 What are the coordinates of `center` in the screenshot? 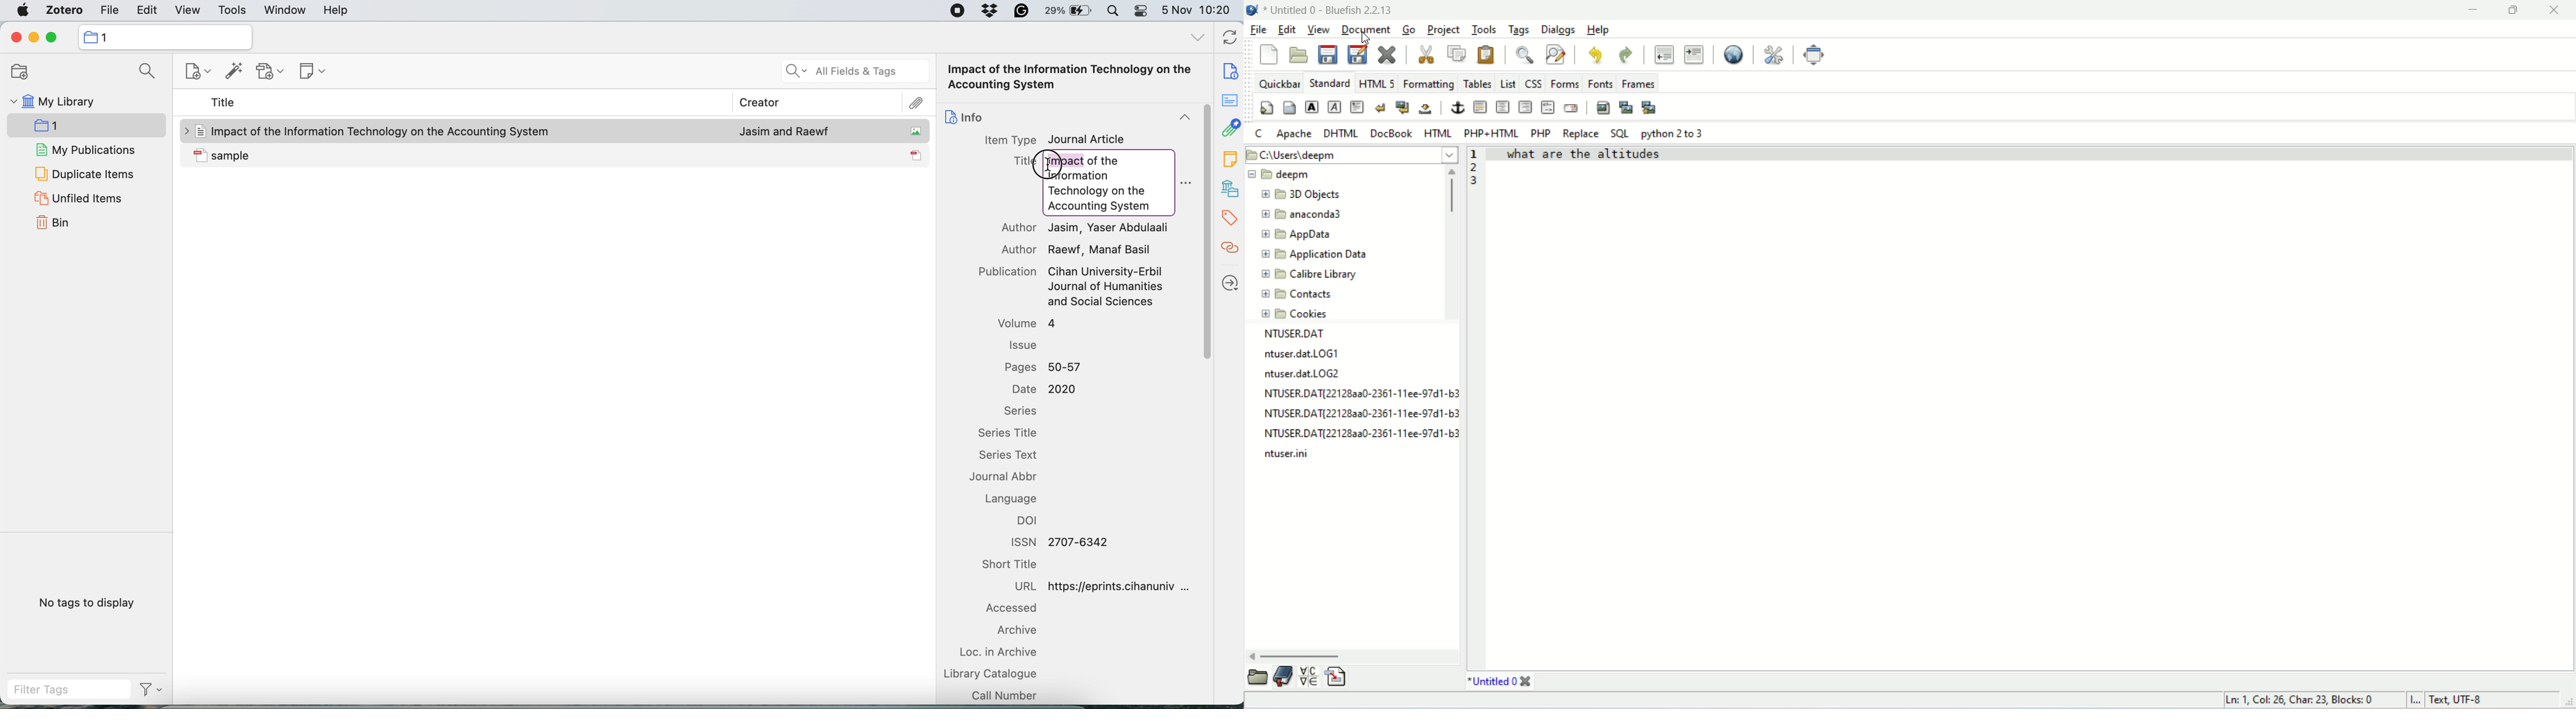 It's located at (1503, 108).